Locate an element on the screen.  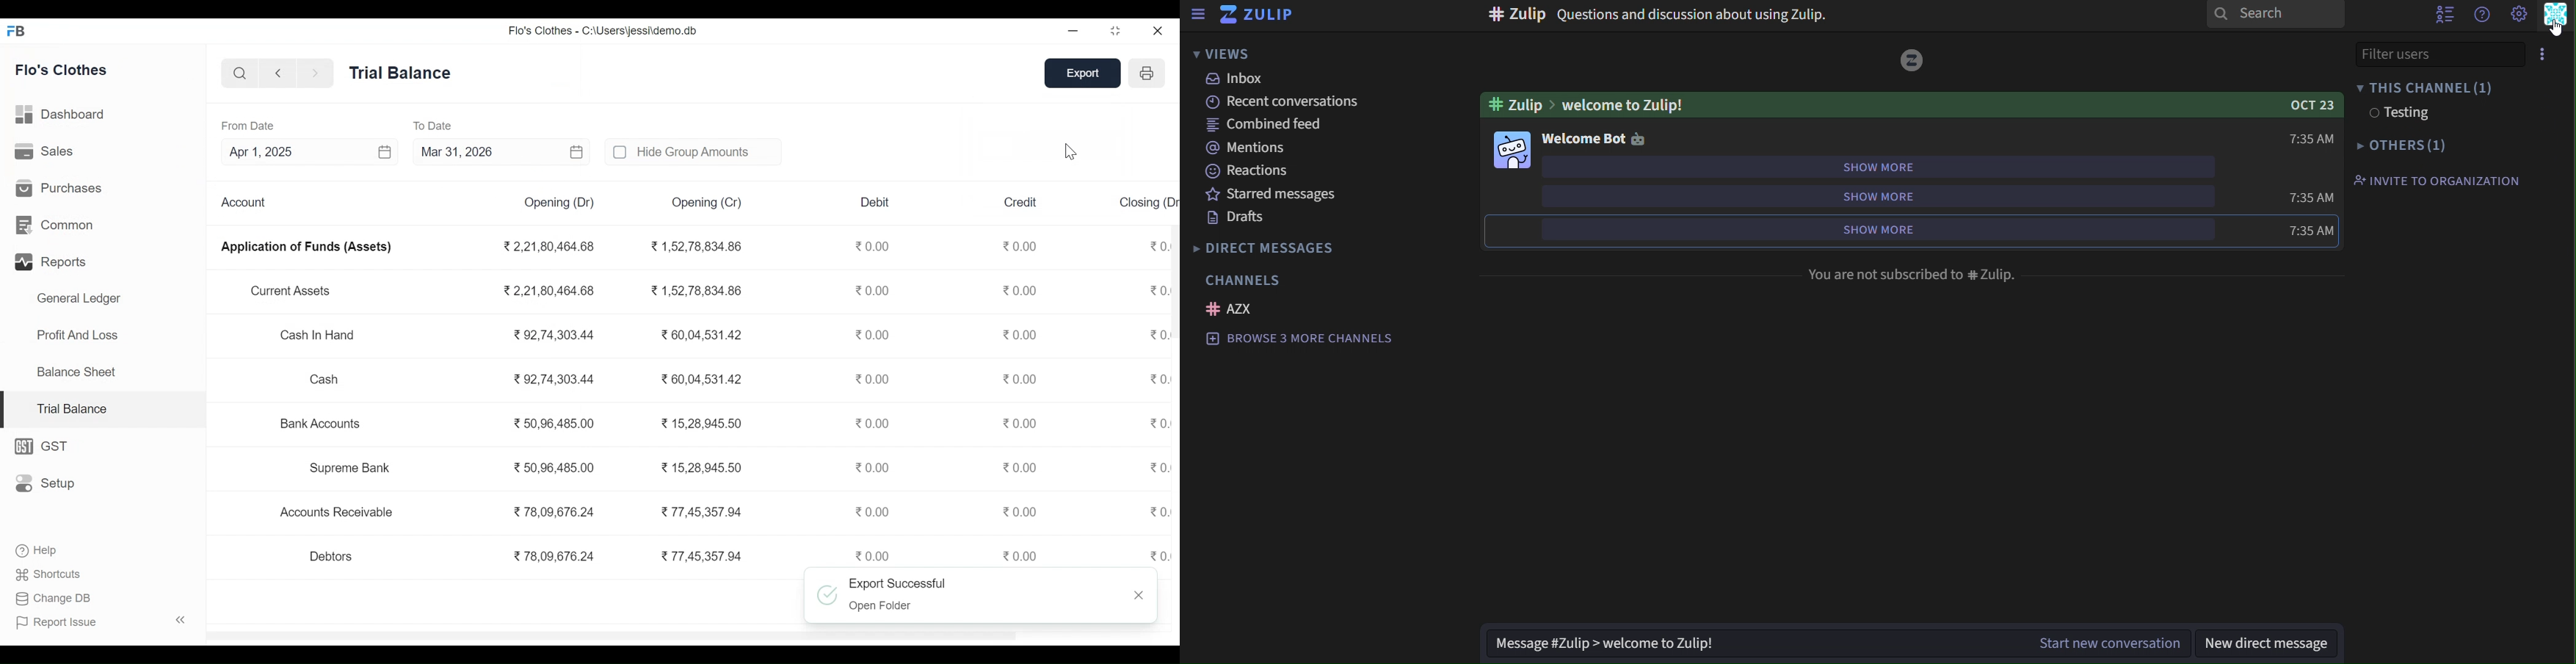
60,04,531.42 is located at coordinates (699, 378).